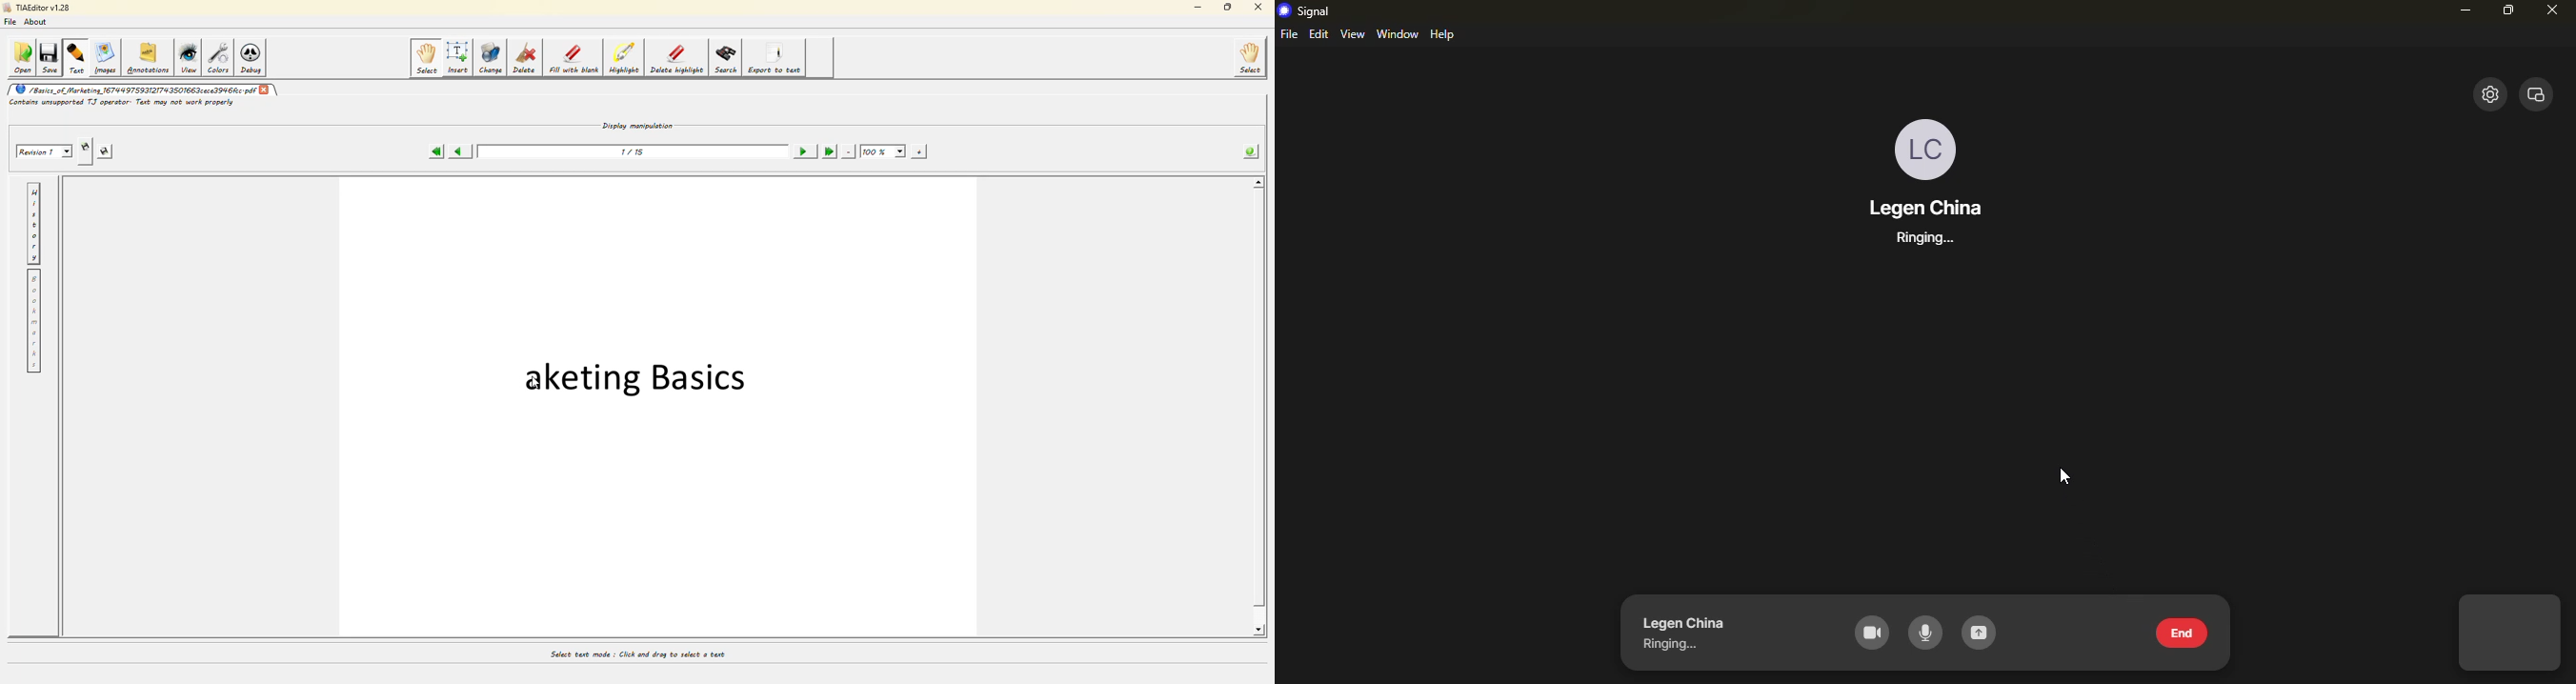 The image size is (2576, 700). I want to click on help, so click(1444, 35).